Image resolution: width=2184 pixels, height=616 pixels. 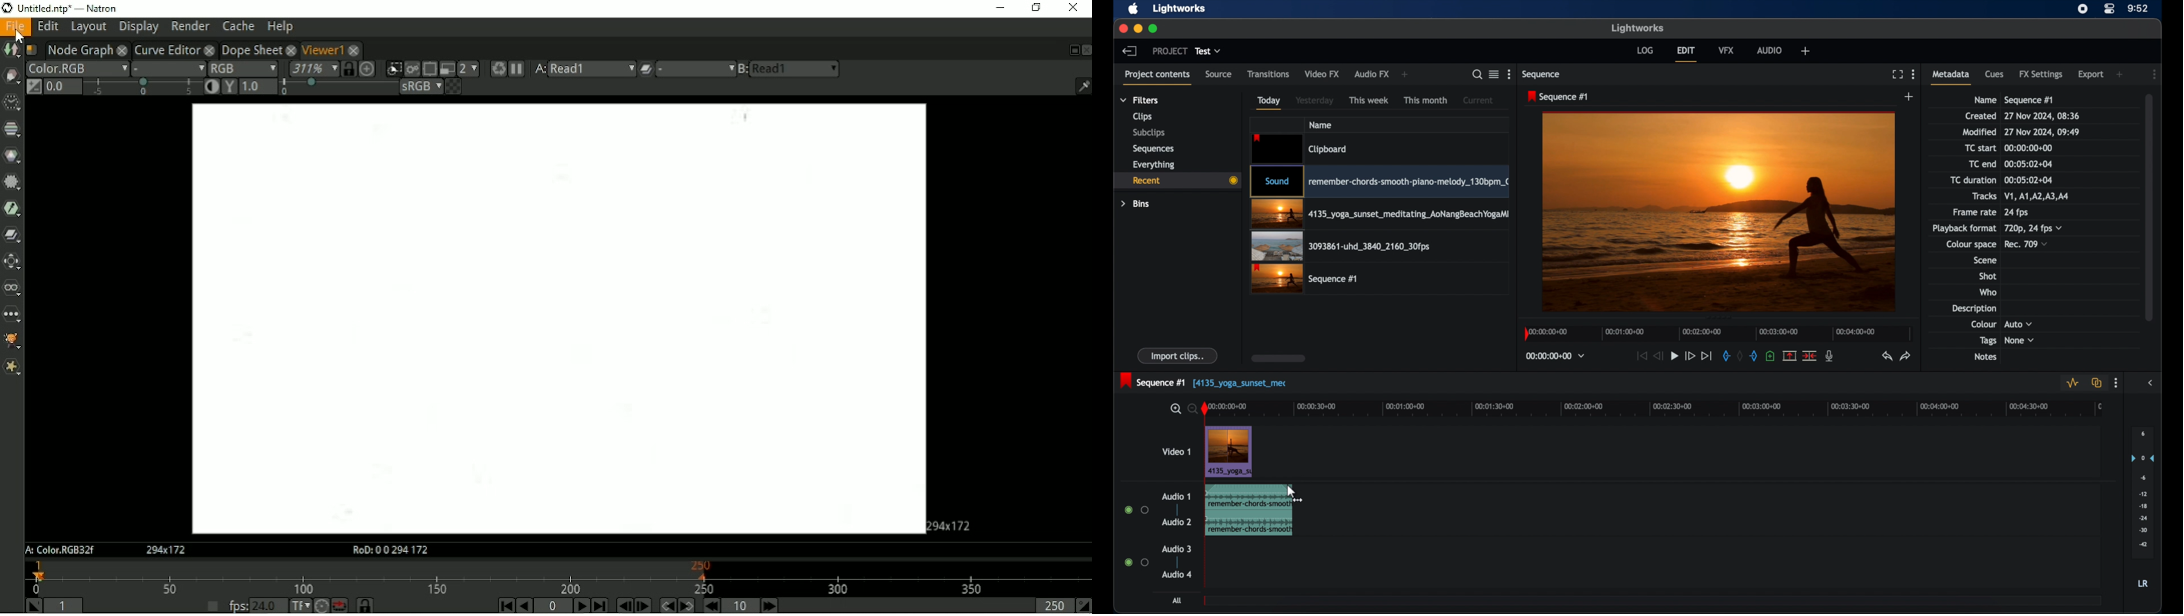 What do you see at coordinates (2098, 383) in the screenshot?
I see `toggle auto track sync` at bounding box center [2098, 383].